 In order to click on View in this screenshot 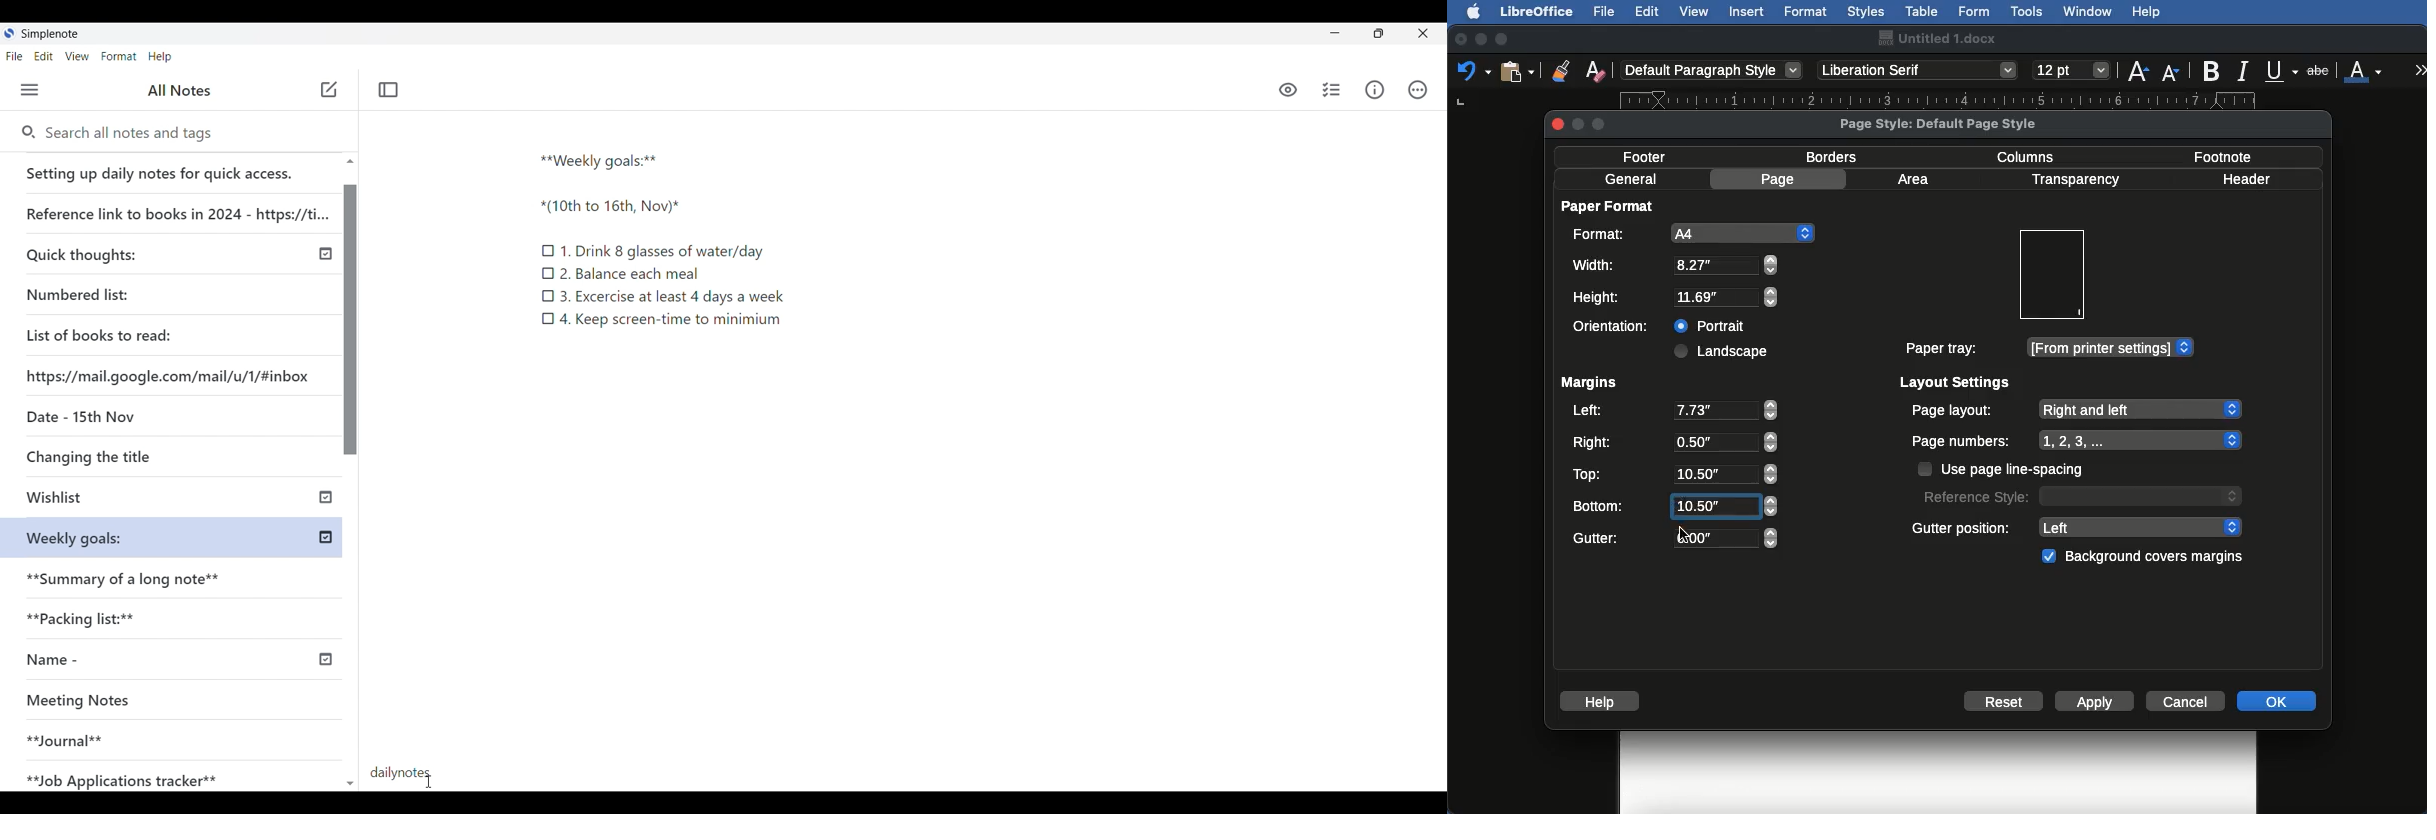, I will do `click(1695, 11)`.